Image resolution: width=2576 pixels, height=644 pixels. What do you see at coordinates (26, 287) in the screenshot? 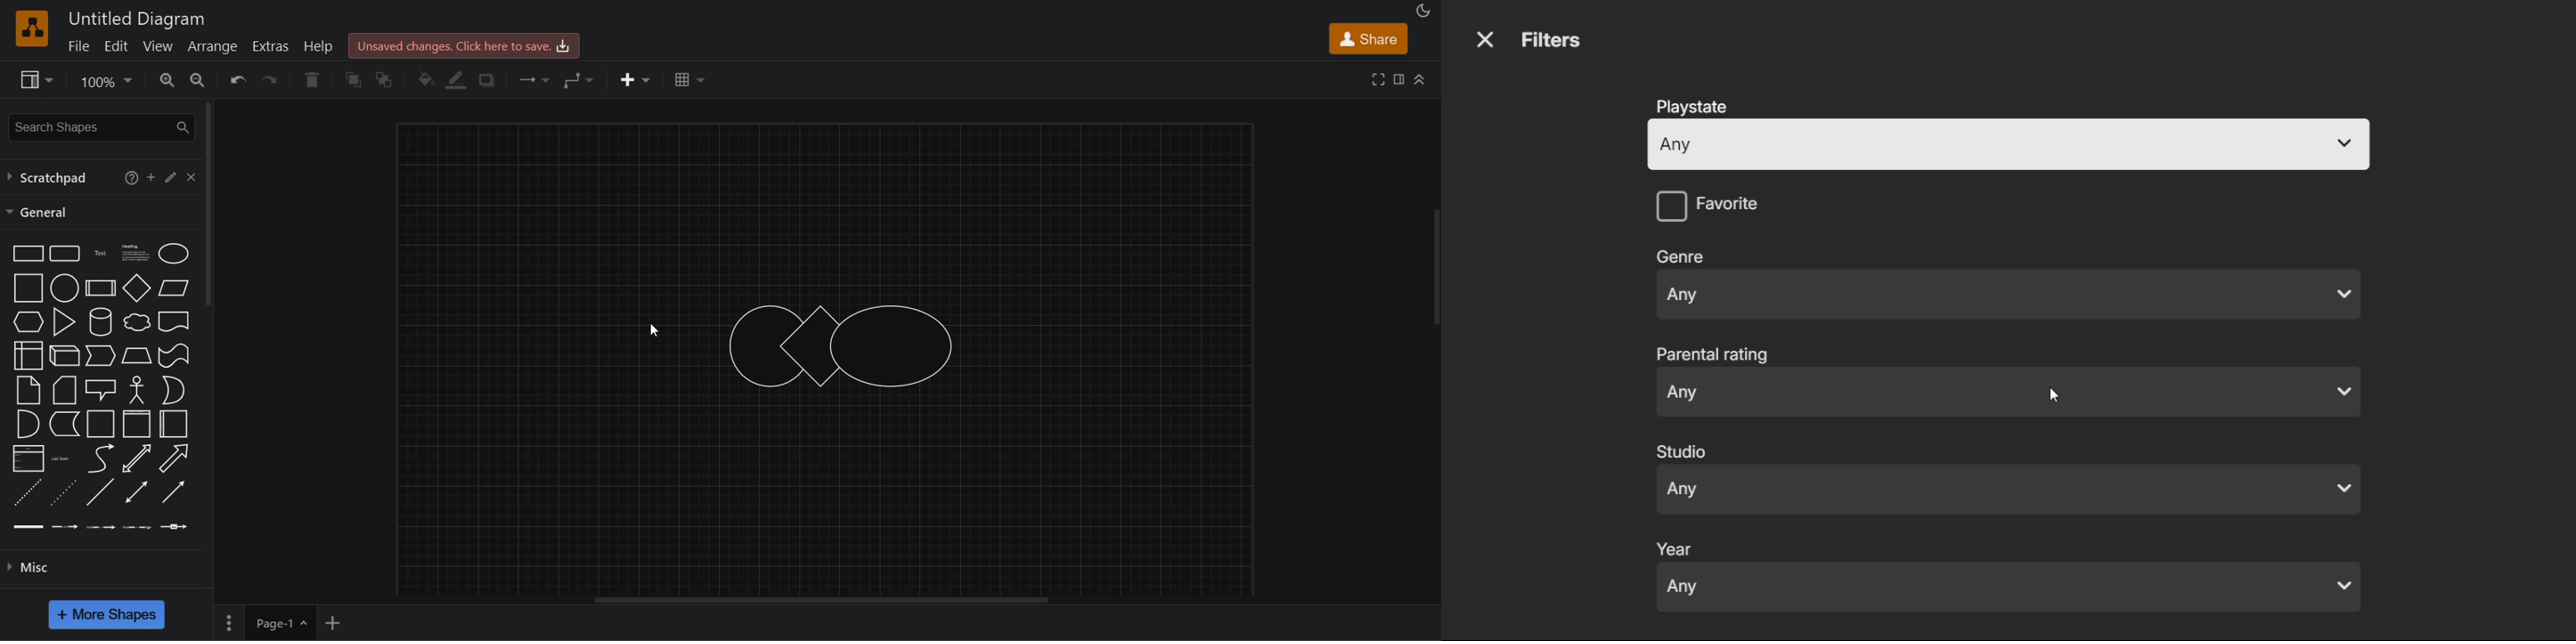
I see `square` at bounding box center [26, 287].